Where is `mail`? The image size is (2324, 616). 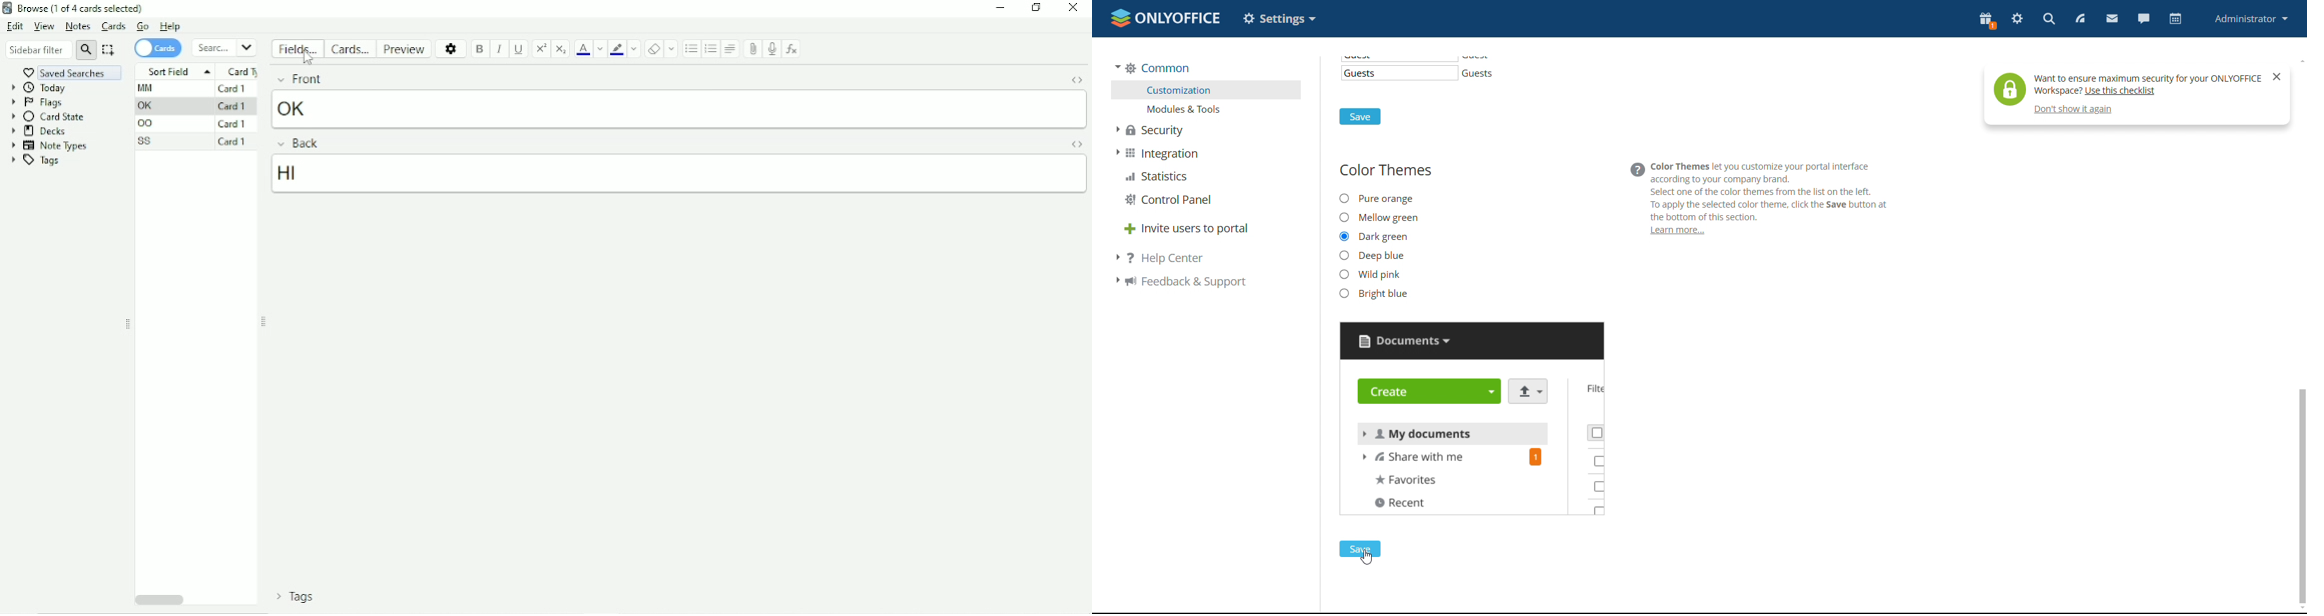
mail is located at coordinates (2112, 18).